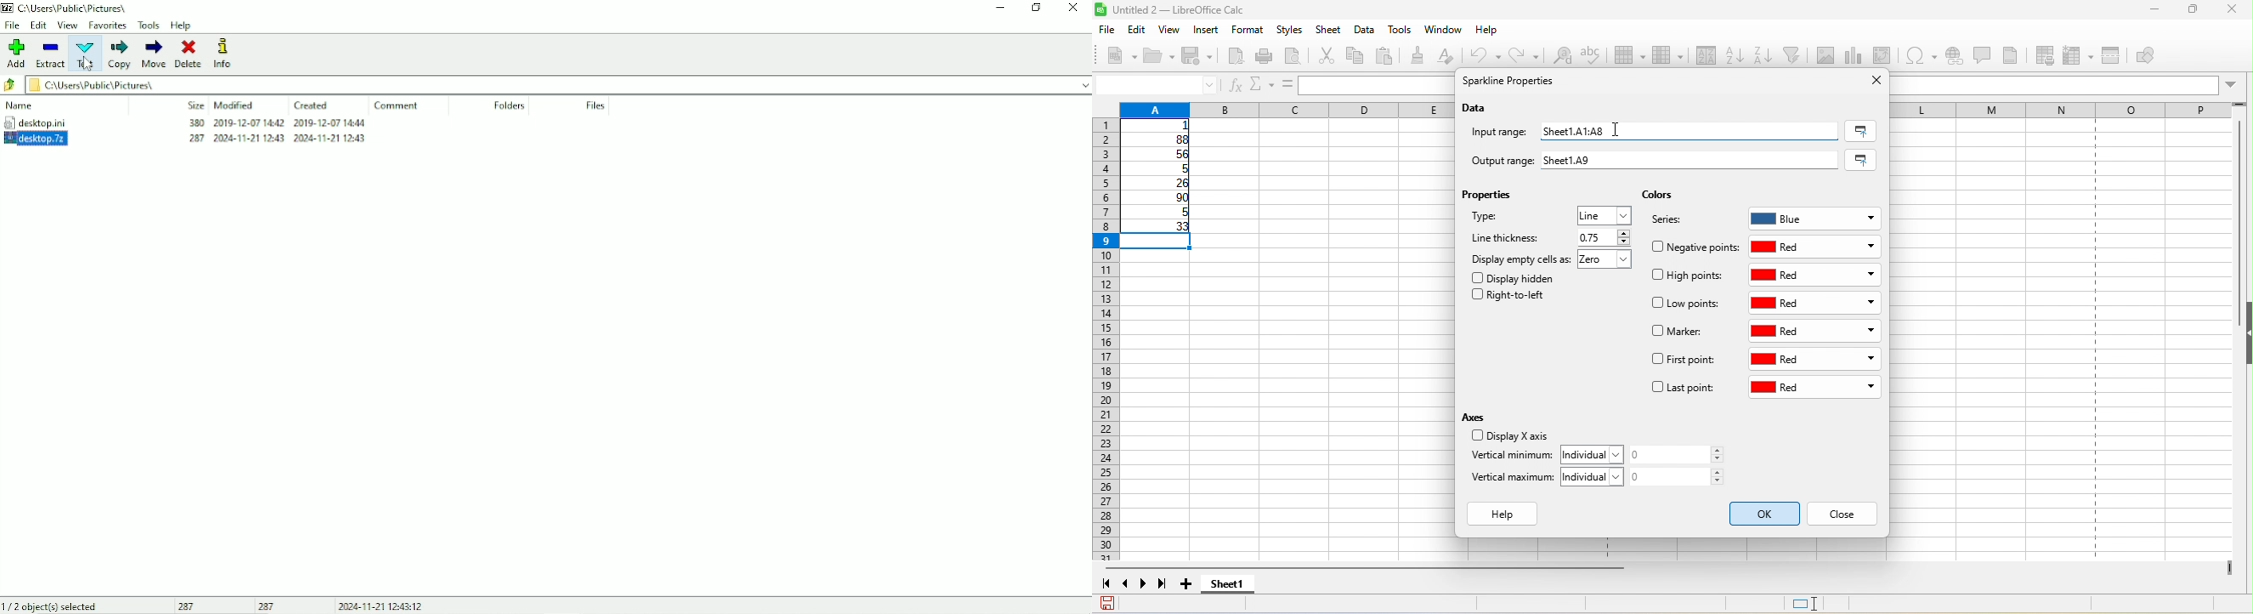 This screenshot has height=616, width=2268. I want to click on edit, so click(1139, 29).